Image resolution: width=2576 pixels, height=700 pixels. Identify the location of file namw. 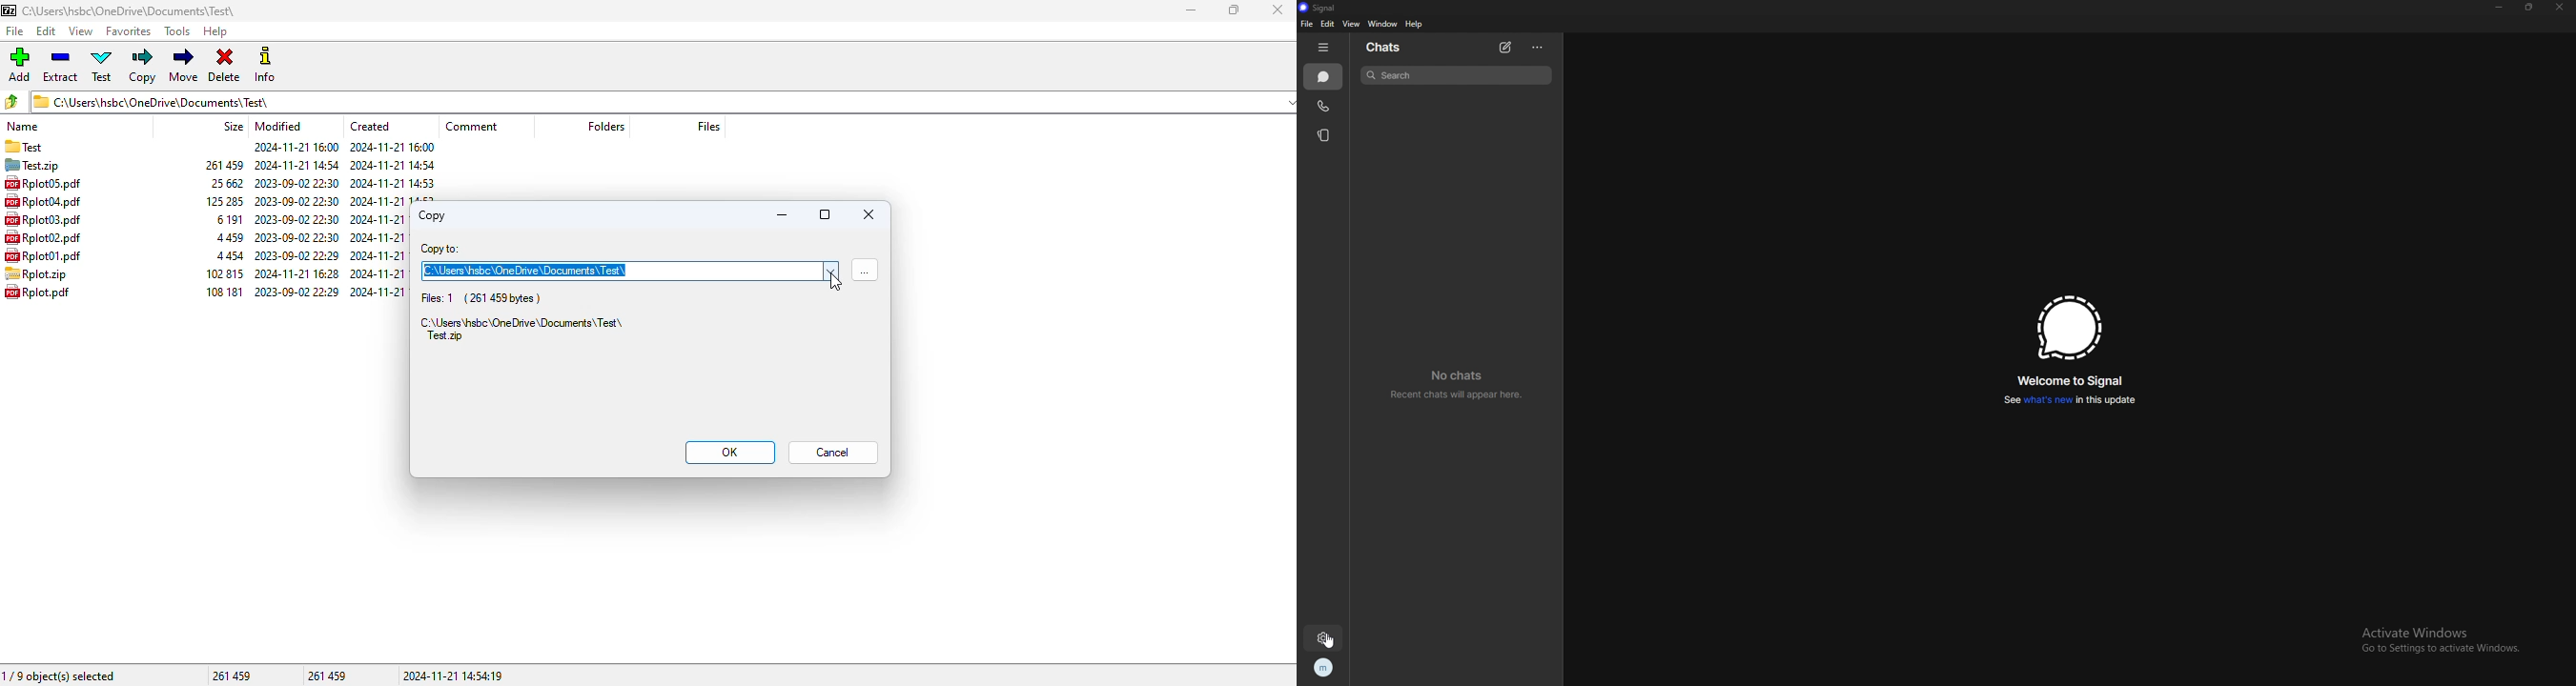
(42, 183).